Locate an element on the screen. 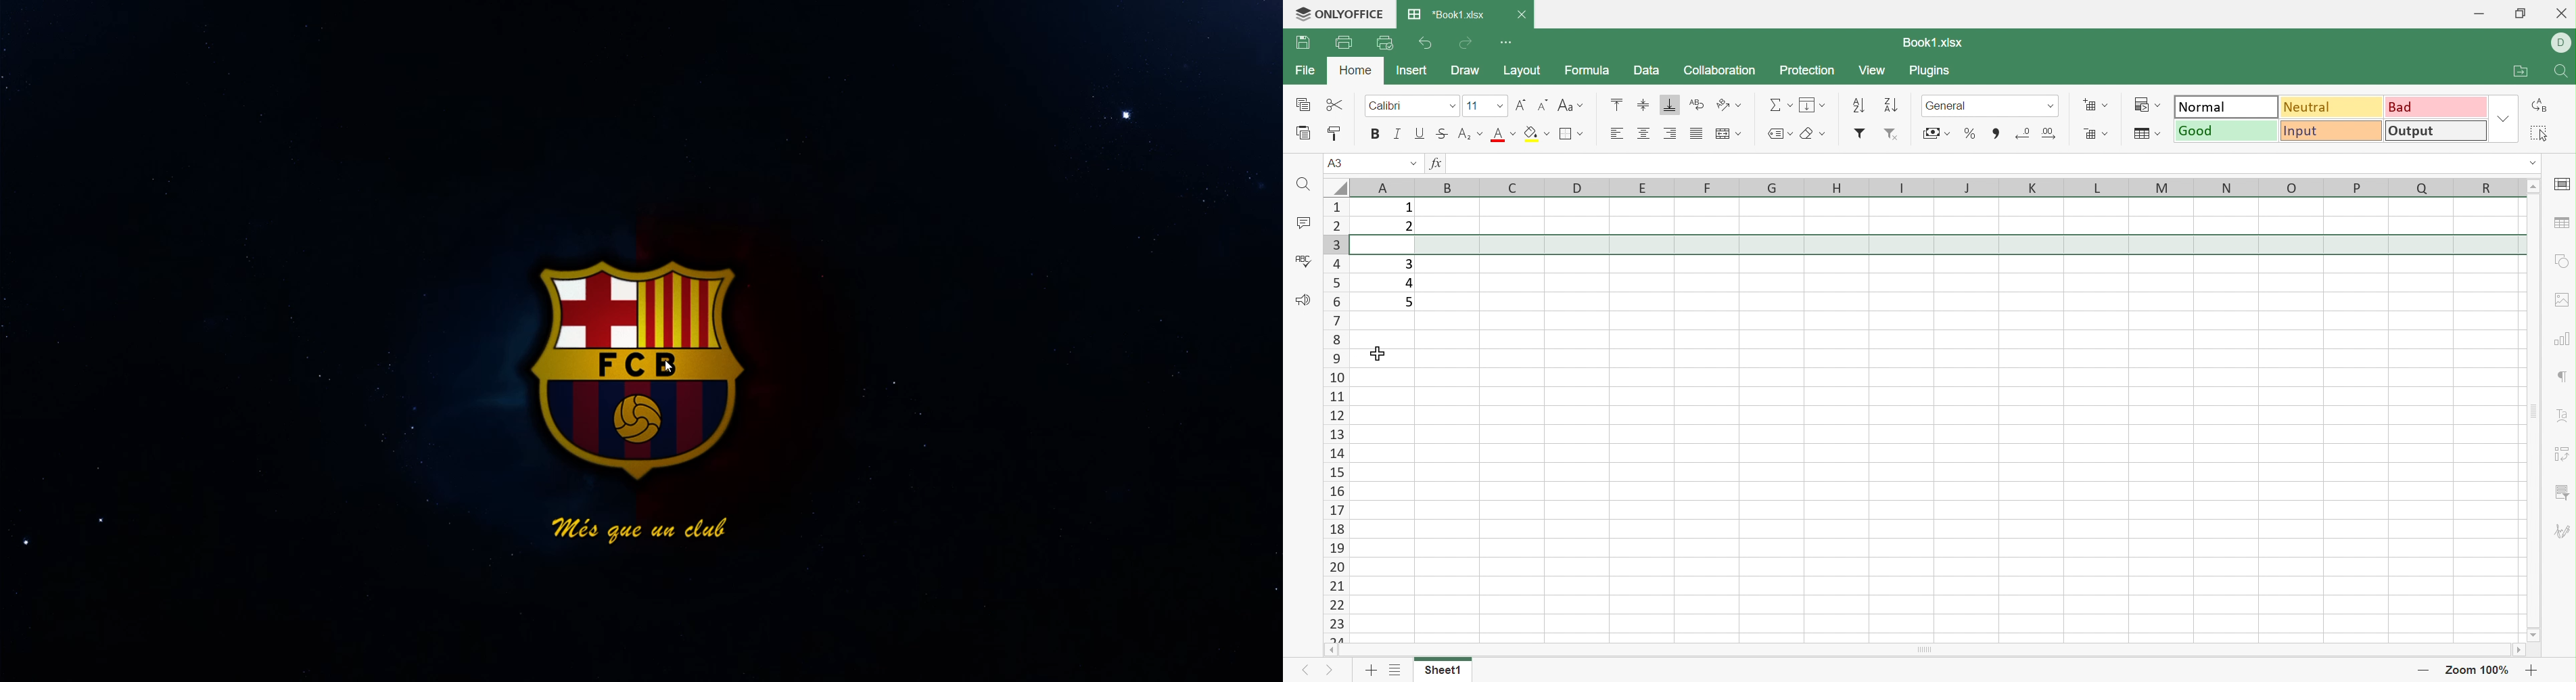 The width and height of the screenshot is (2576, 700). Zoom out is located at coordinates (2422, 670).